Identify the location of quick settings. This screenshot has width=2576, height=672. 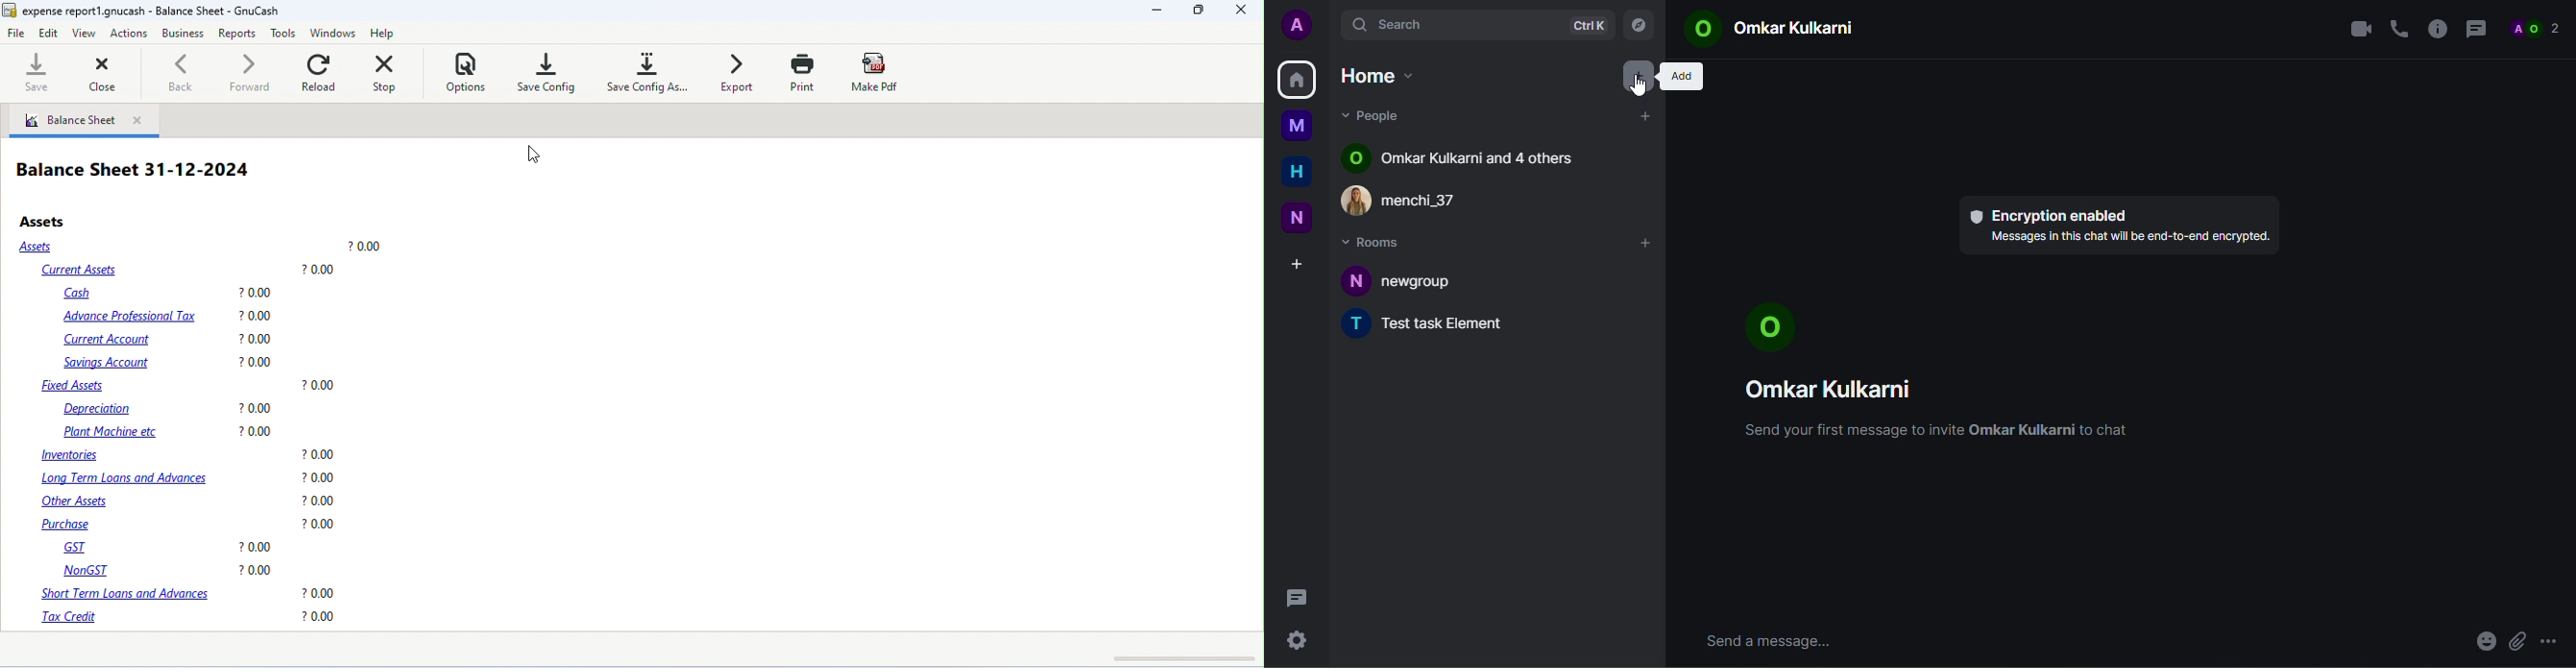
(1296, 637).